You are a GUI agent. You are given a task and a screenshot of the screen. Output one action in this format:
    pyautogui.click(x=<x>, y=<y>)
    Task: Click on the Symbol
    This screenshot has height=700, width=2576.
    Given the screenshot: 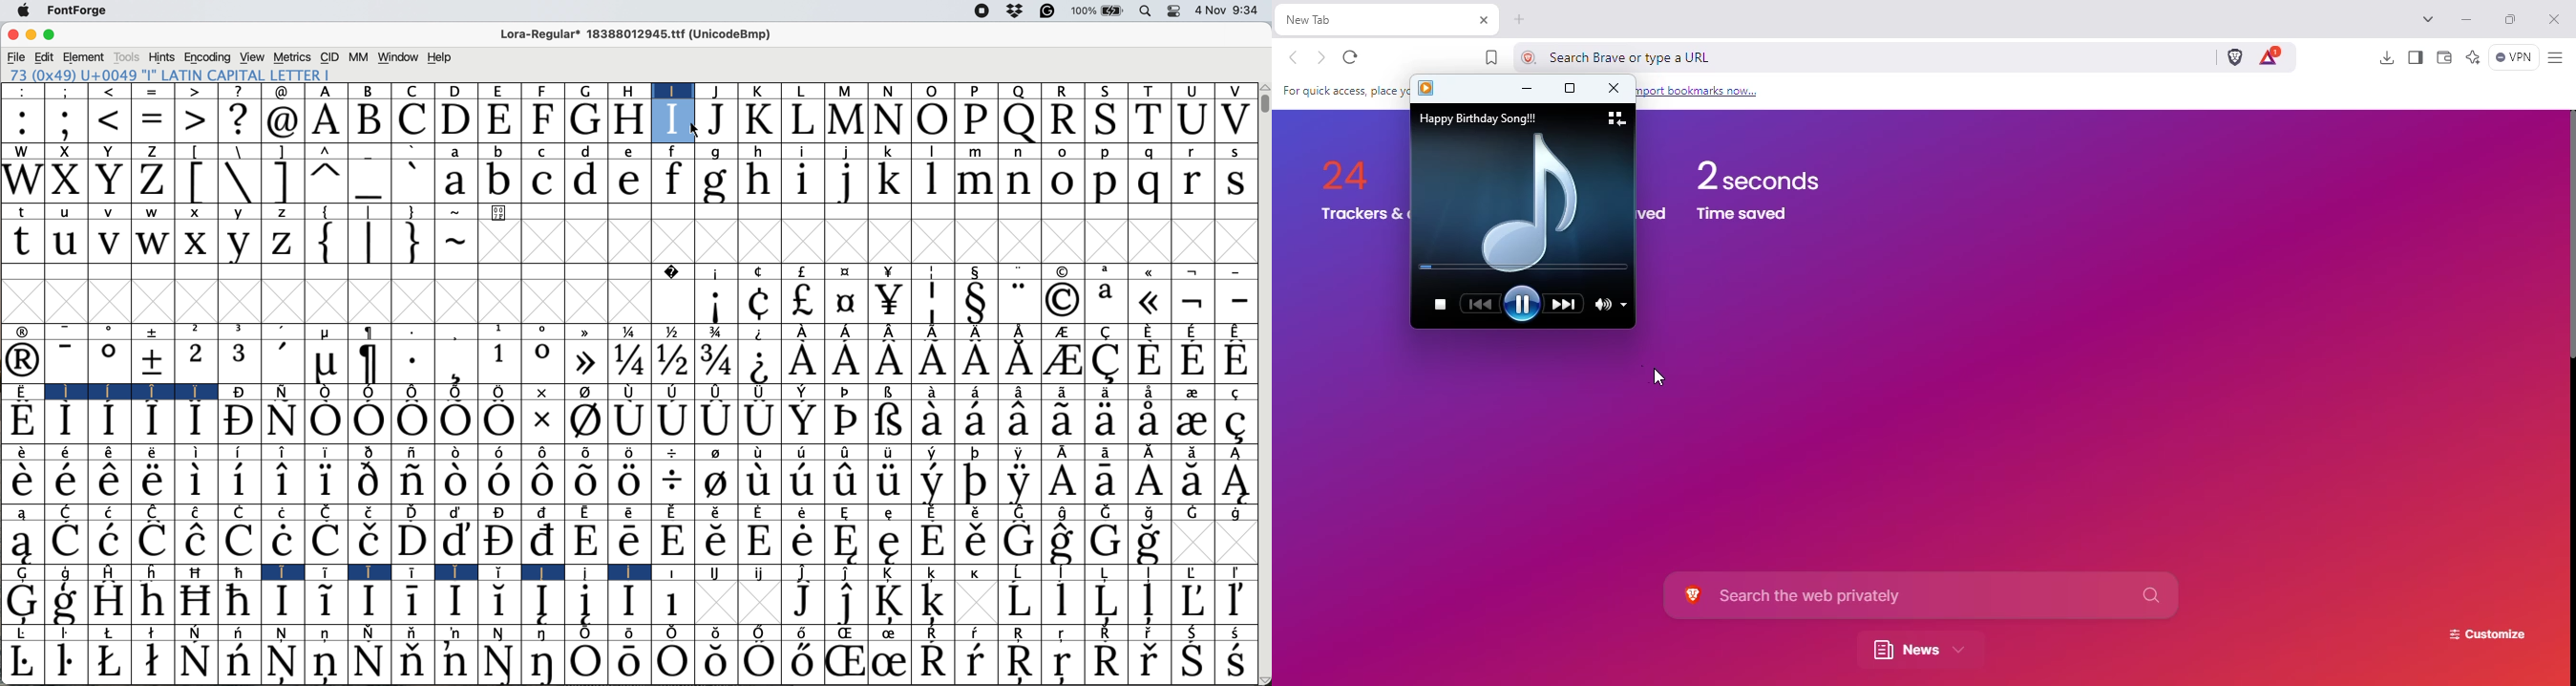 What is the action you would take?
    pyautogui.click(x=67, y=453)
    